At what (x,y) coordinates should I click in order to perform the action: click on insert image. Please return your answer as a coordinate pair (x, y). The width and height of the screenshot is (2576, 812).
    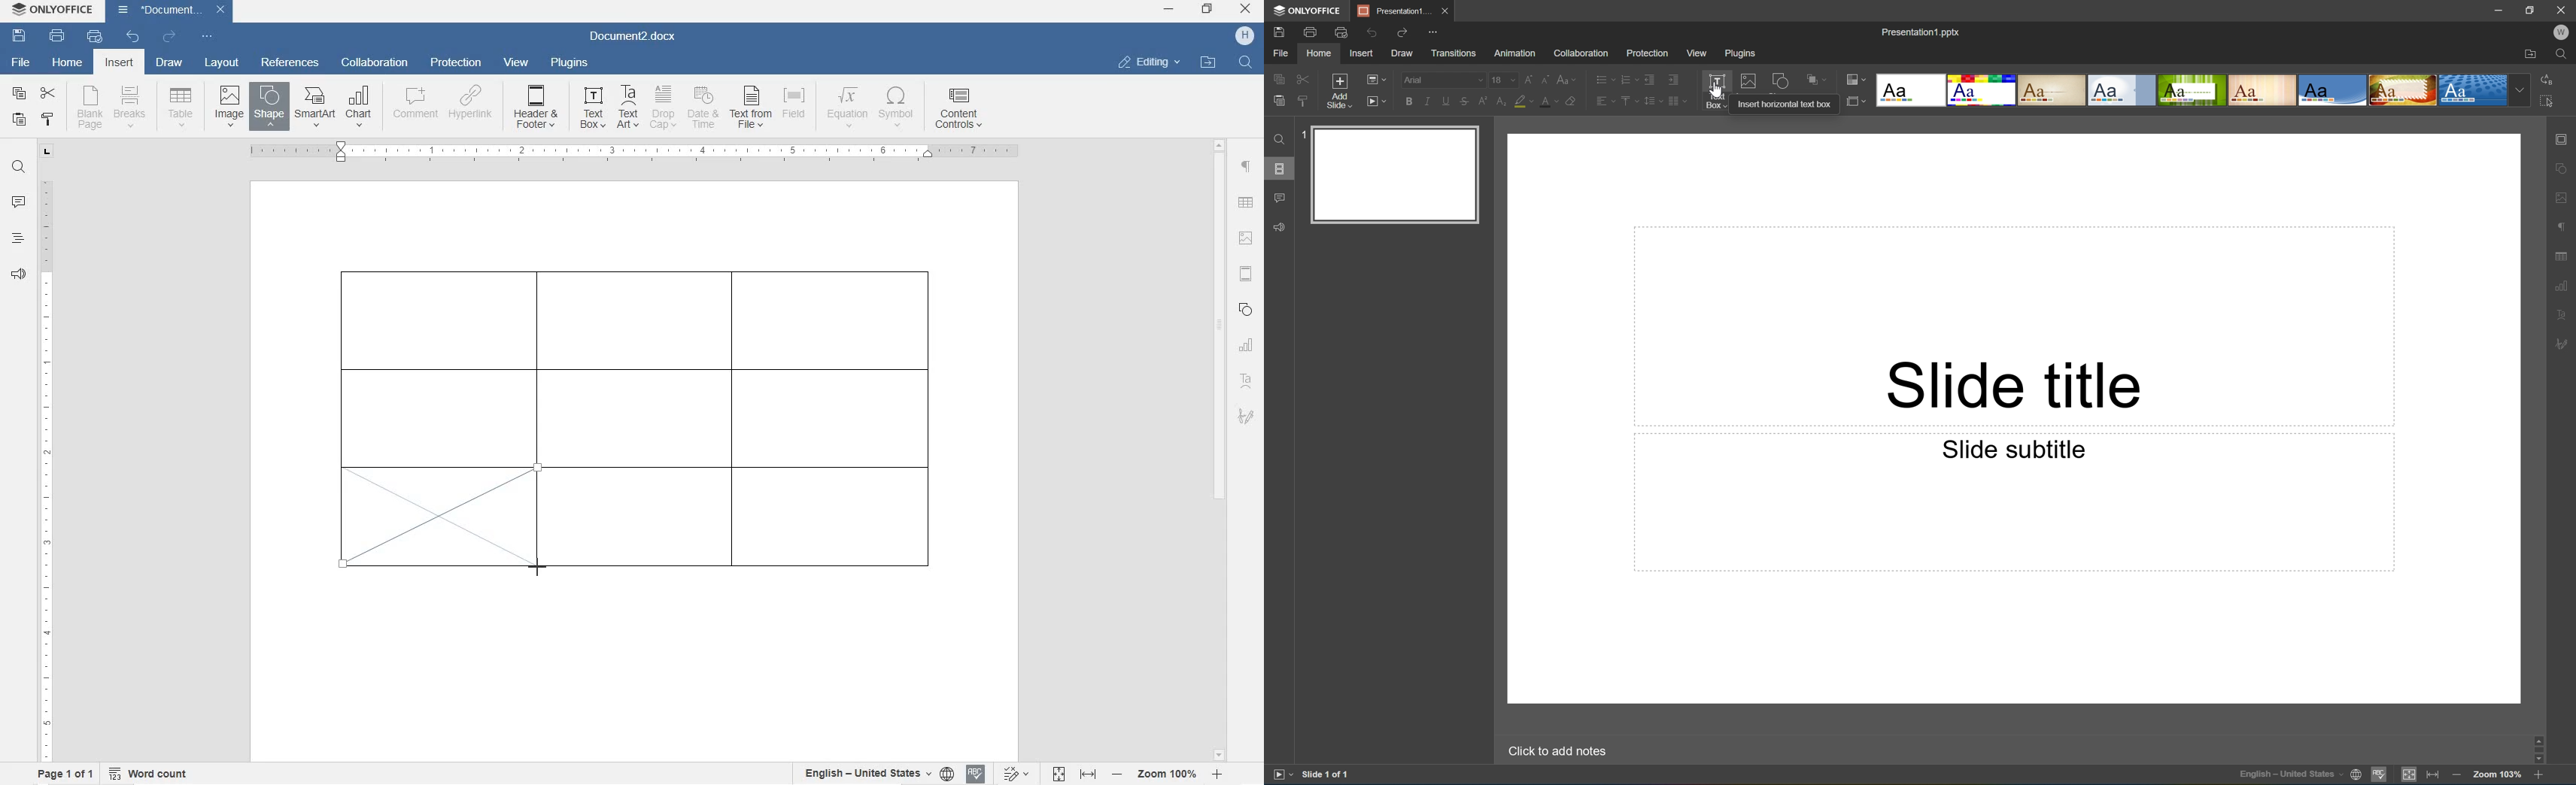
    Looking at the image, I should click on (229, 105).